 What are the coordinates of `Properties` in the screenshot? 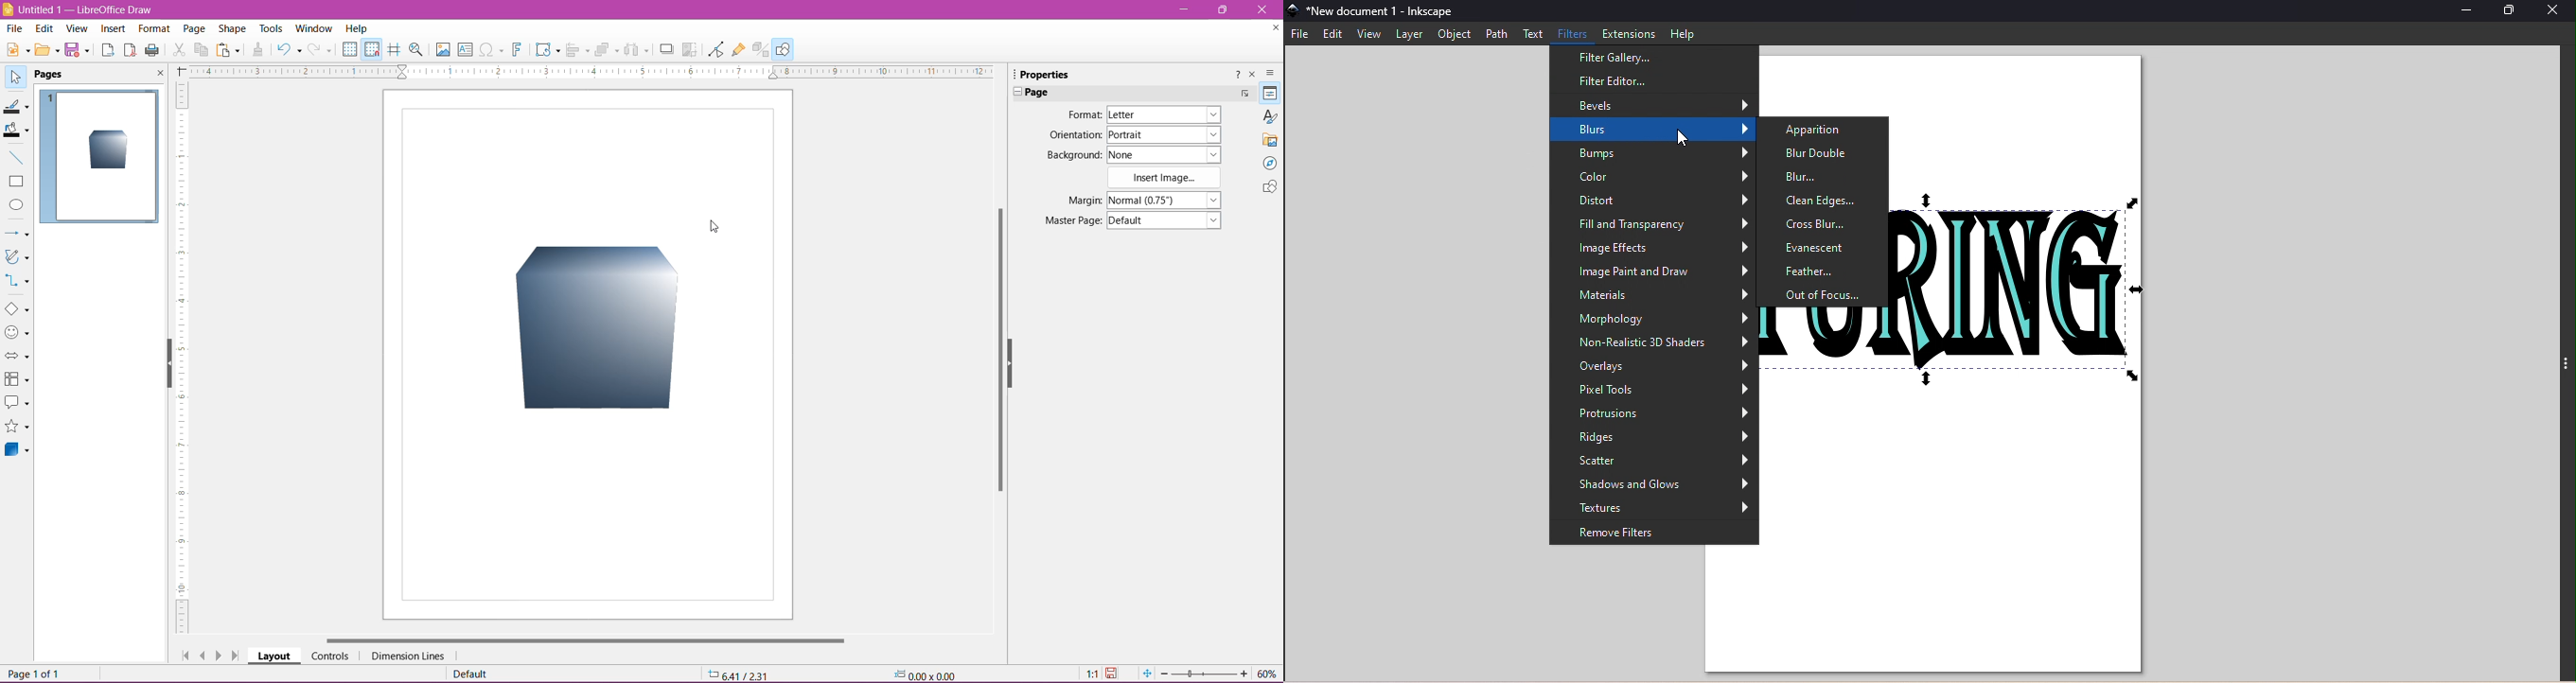 It's located at (1042, 74).